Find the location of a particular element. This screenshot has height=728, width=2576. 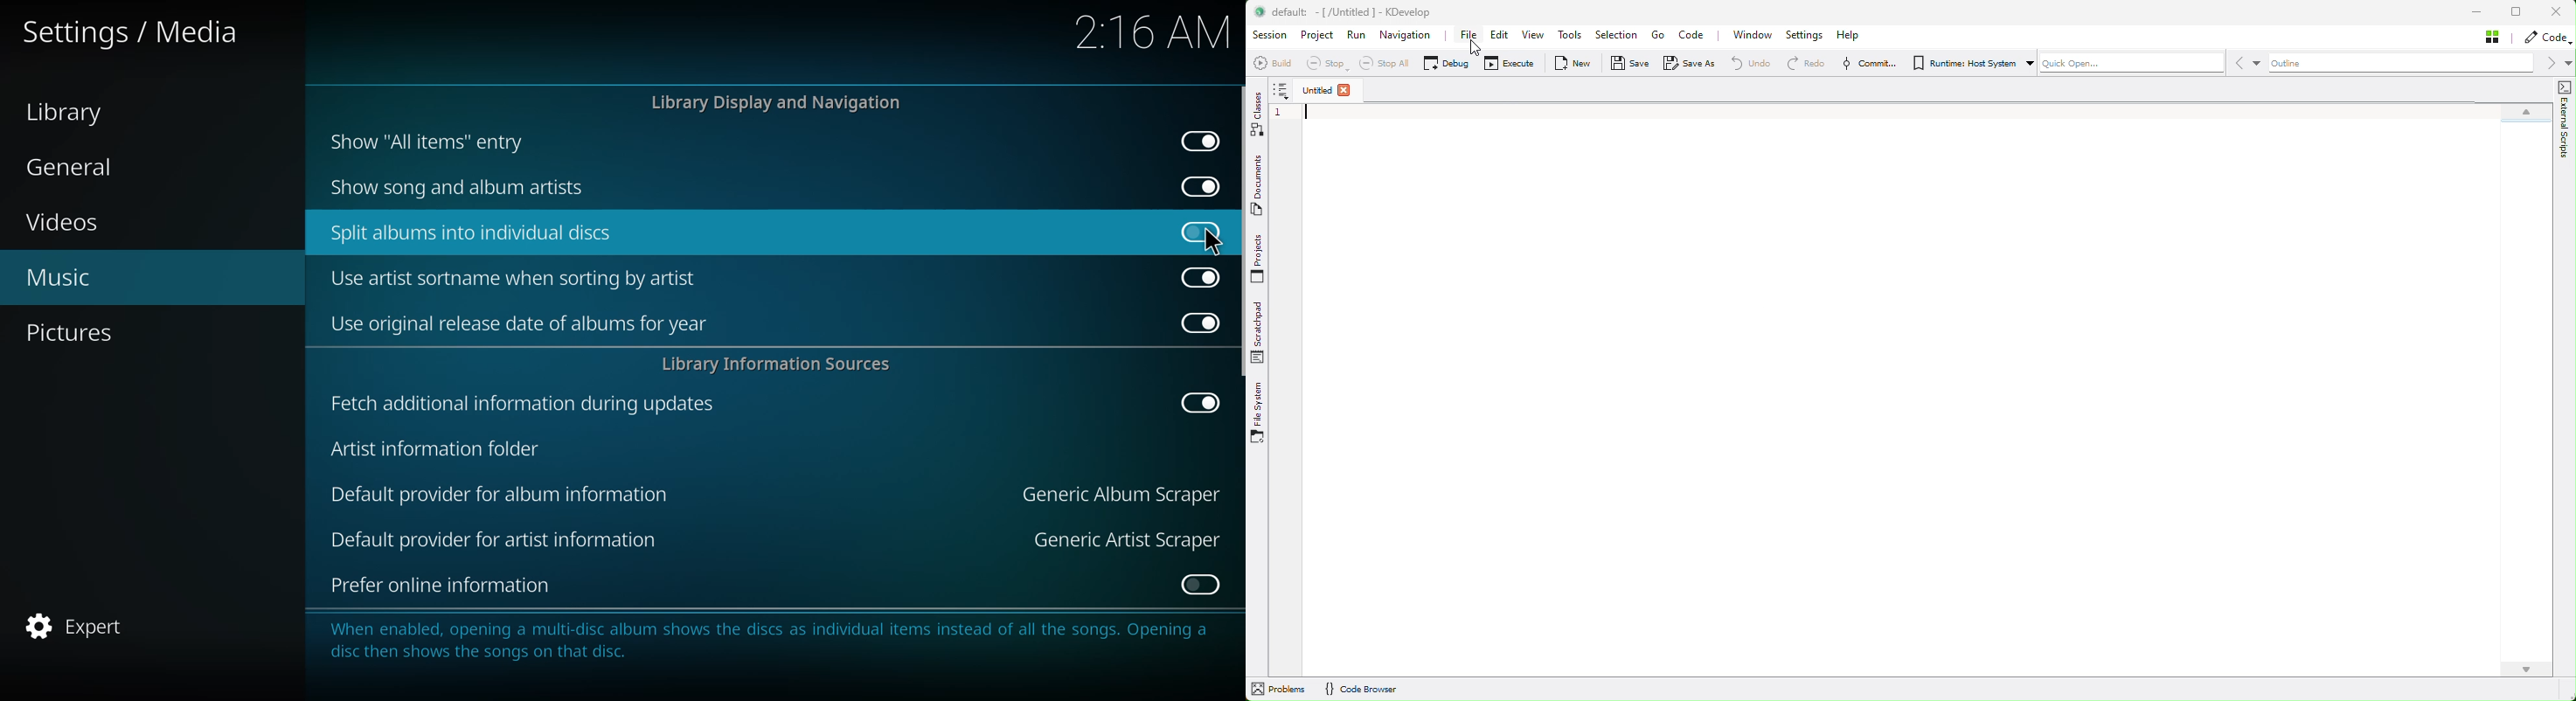

external scripts is located at coordinates (2563, 121).